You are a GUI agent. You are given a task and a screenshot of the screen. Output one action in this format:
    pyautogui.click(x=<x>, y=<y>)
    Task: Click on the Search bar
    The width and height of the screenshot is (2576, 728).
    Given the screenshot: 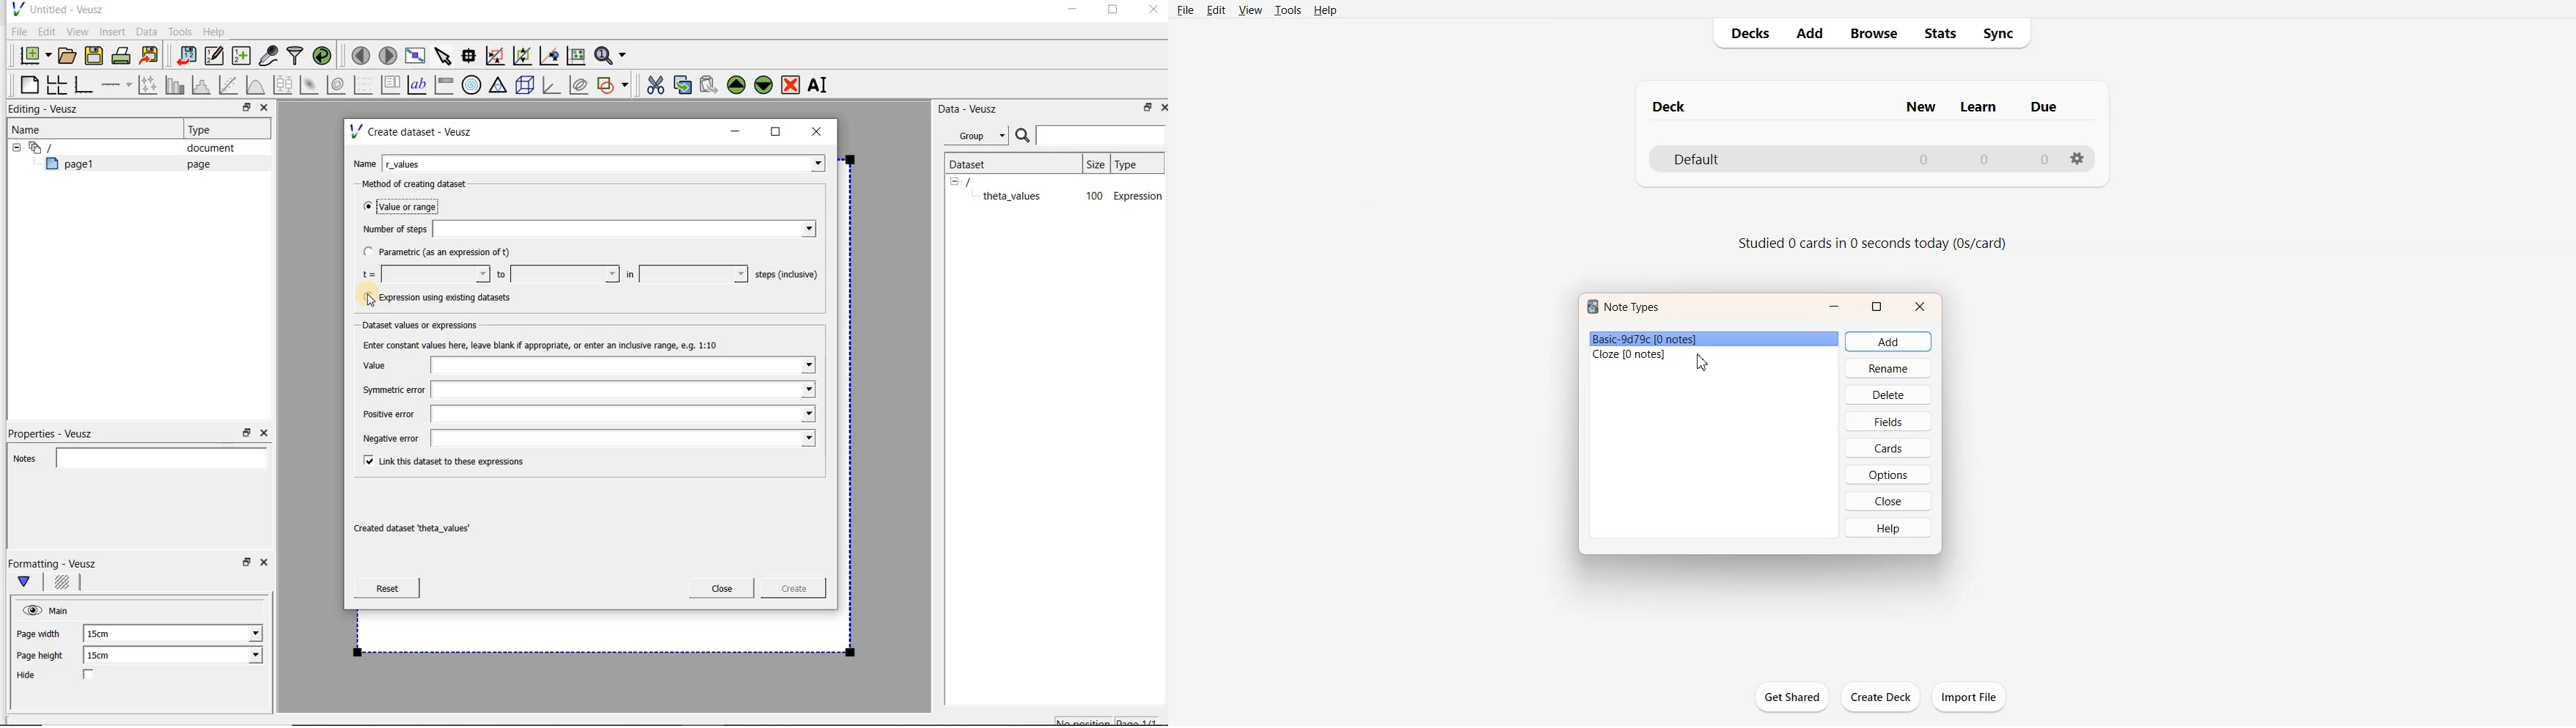 What is the action you would take?
    pyautogui.click(x=1091, y=134)
    